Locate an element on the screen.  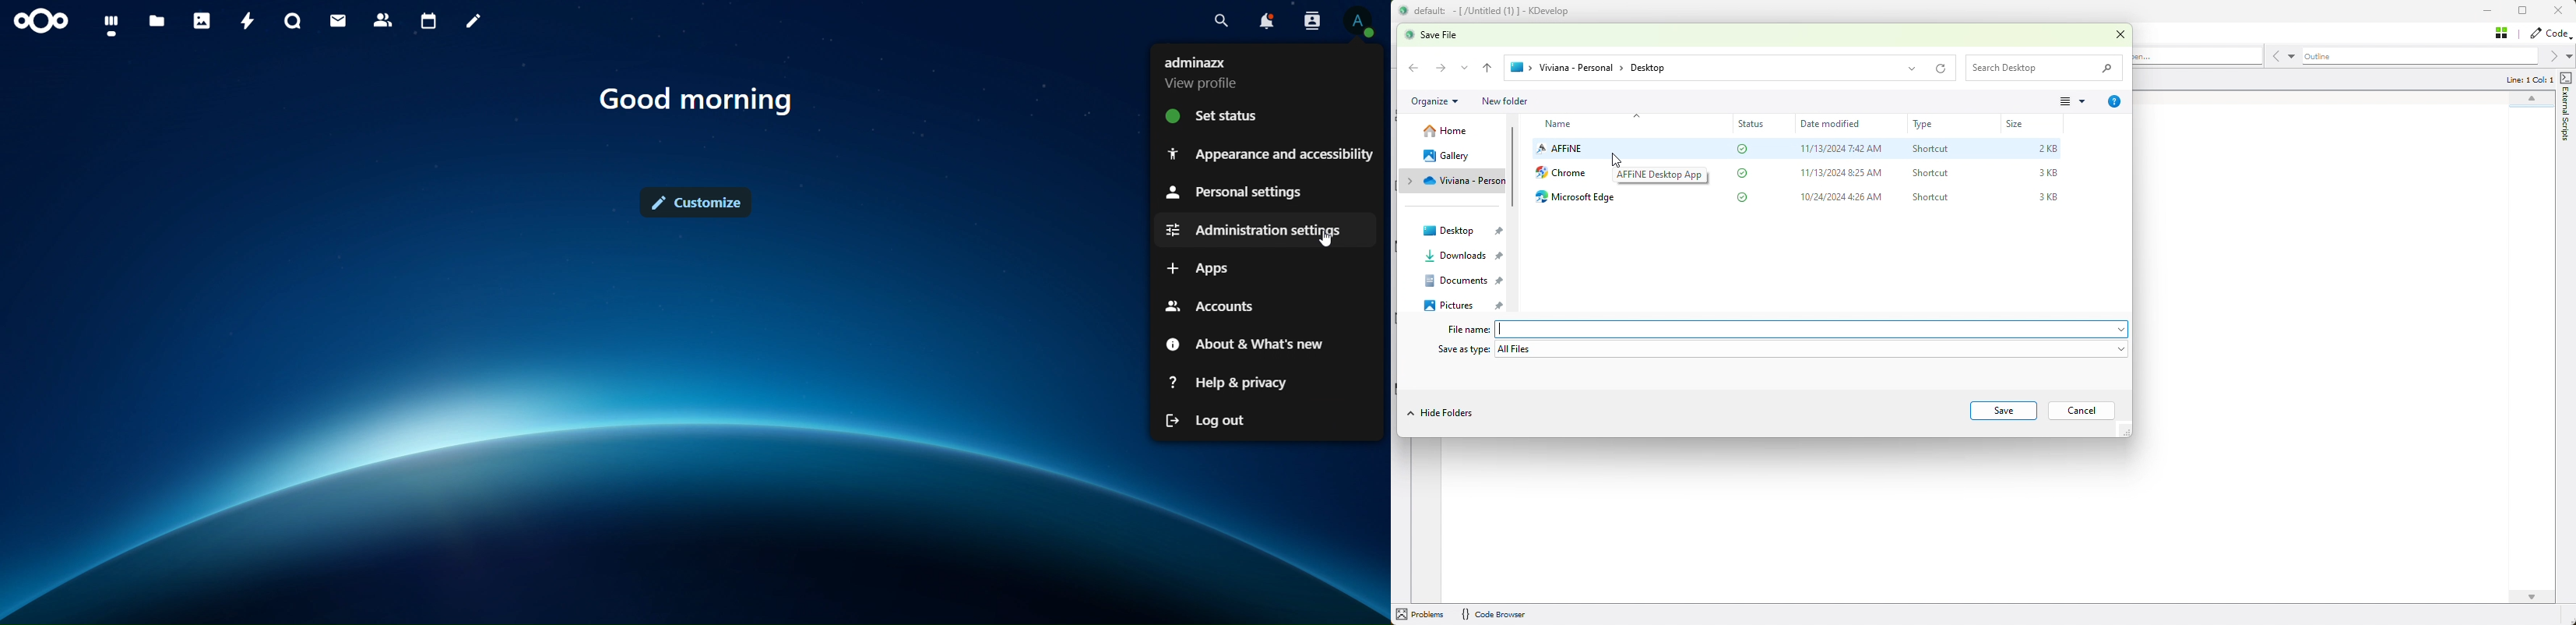
mail is located at coordinates (335, 20).